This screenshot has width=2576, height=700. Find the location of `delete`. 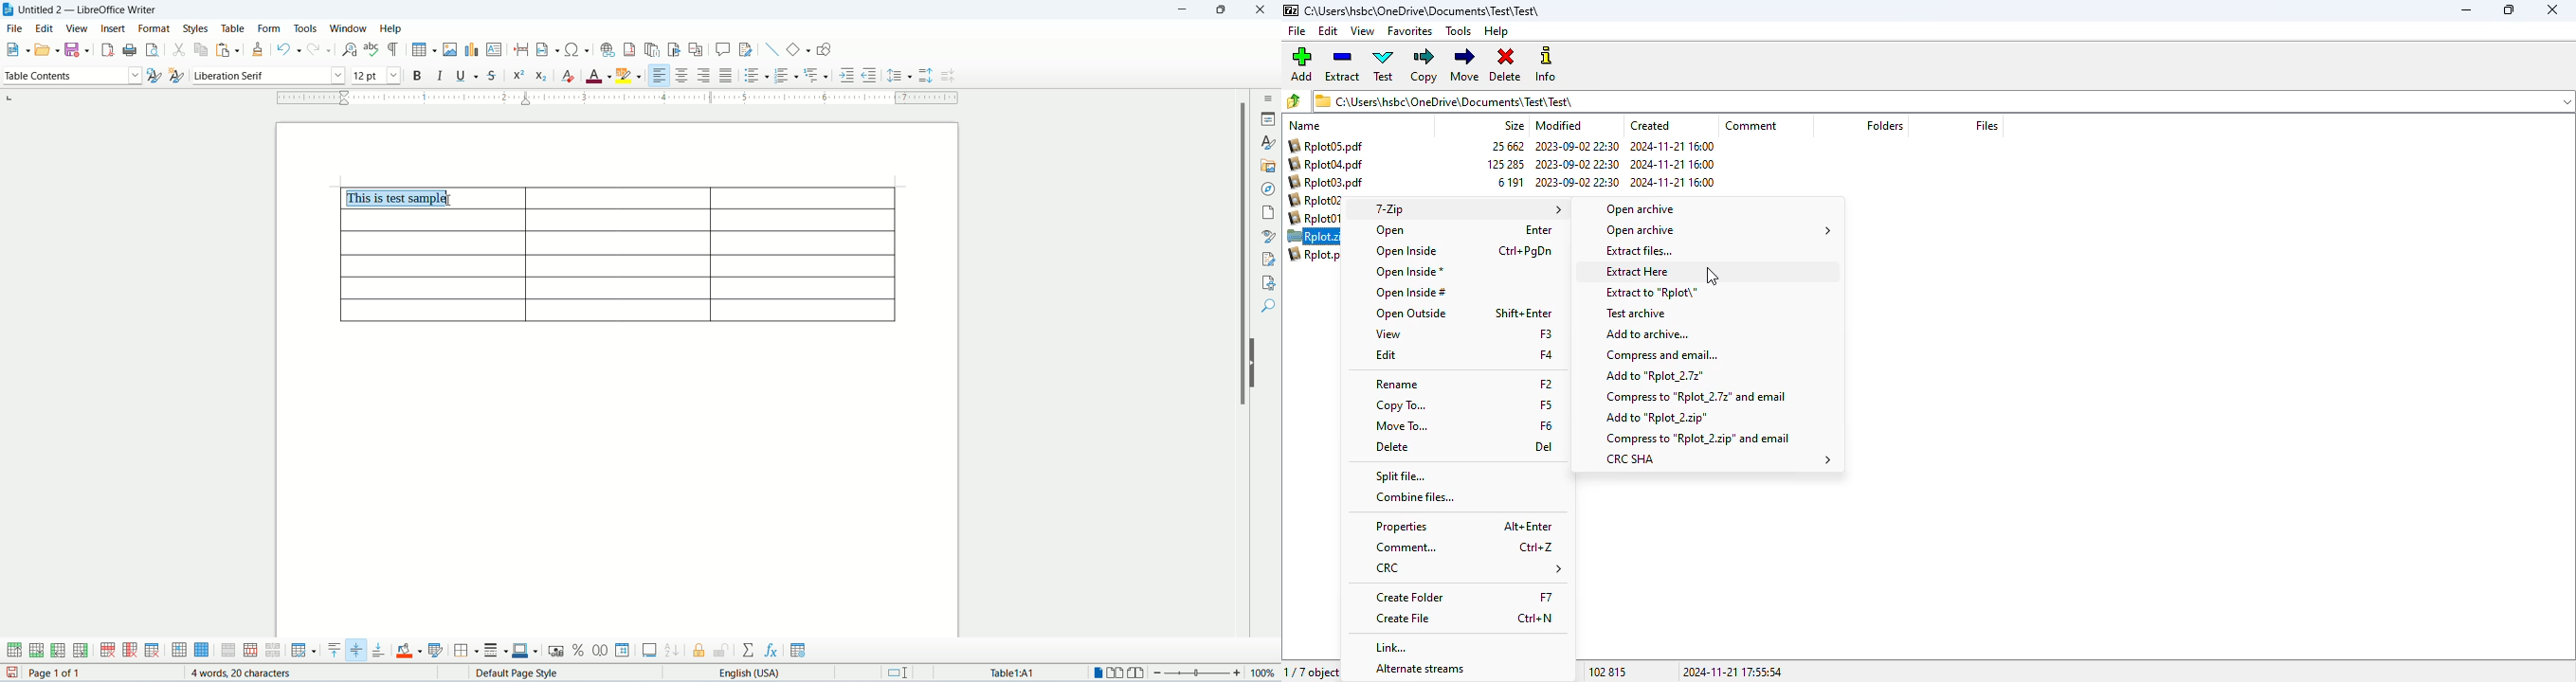

delete is located at coordinates (1505, 65).